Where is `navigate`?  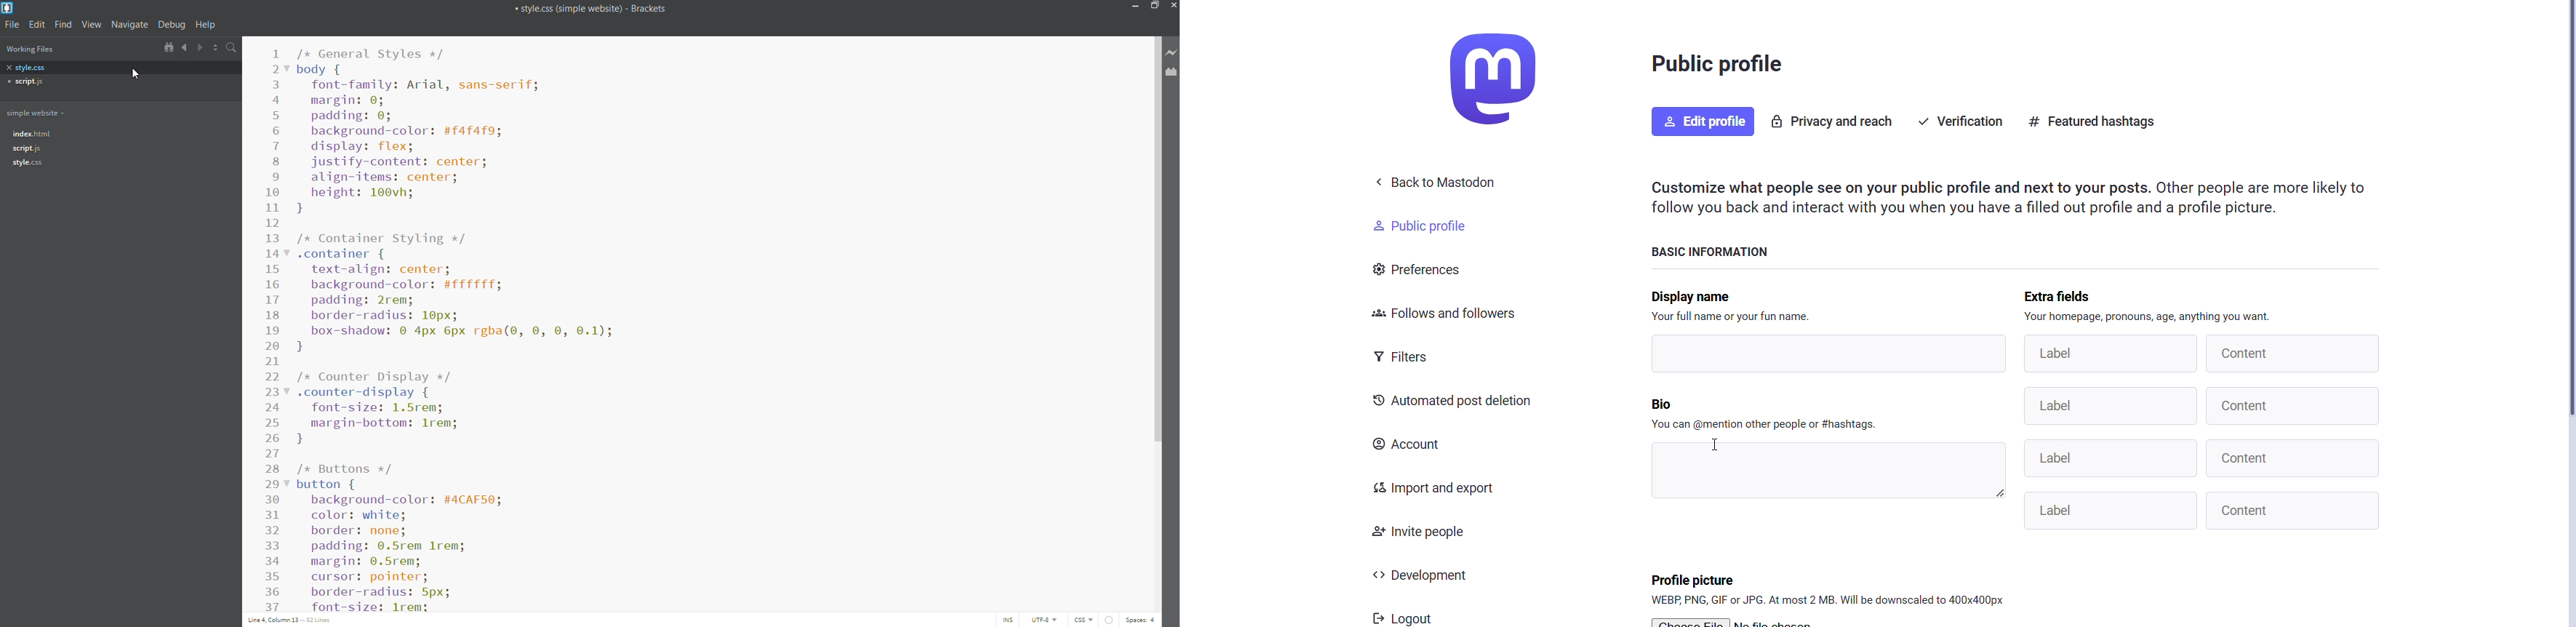 navigate is located at coordinates (129, 25).